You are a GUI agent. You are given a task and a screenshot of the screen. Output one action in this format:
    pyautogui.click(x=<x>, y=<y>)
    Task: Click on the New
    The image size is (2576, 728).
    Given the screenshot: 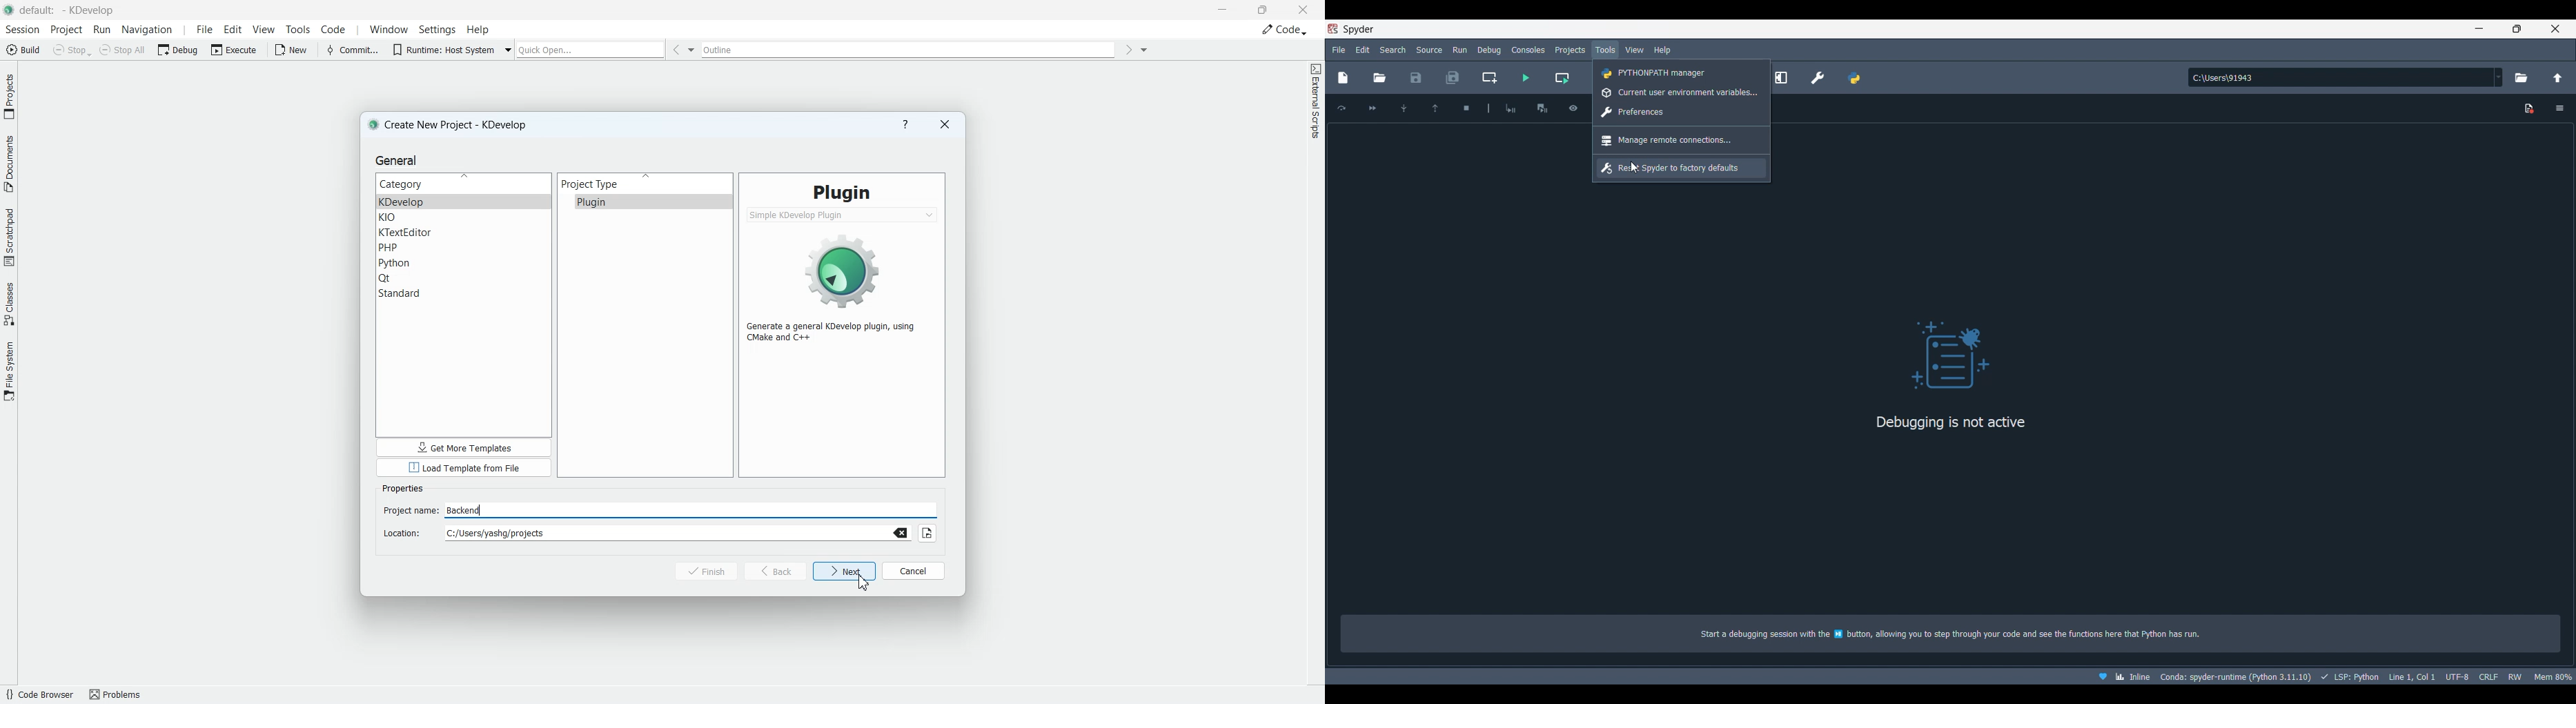 What is the action you would take?
    pyautogui.click(x=1344, y=77)
    